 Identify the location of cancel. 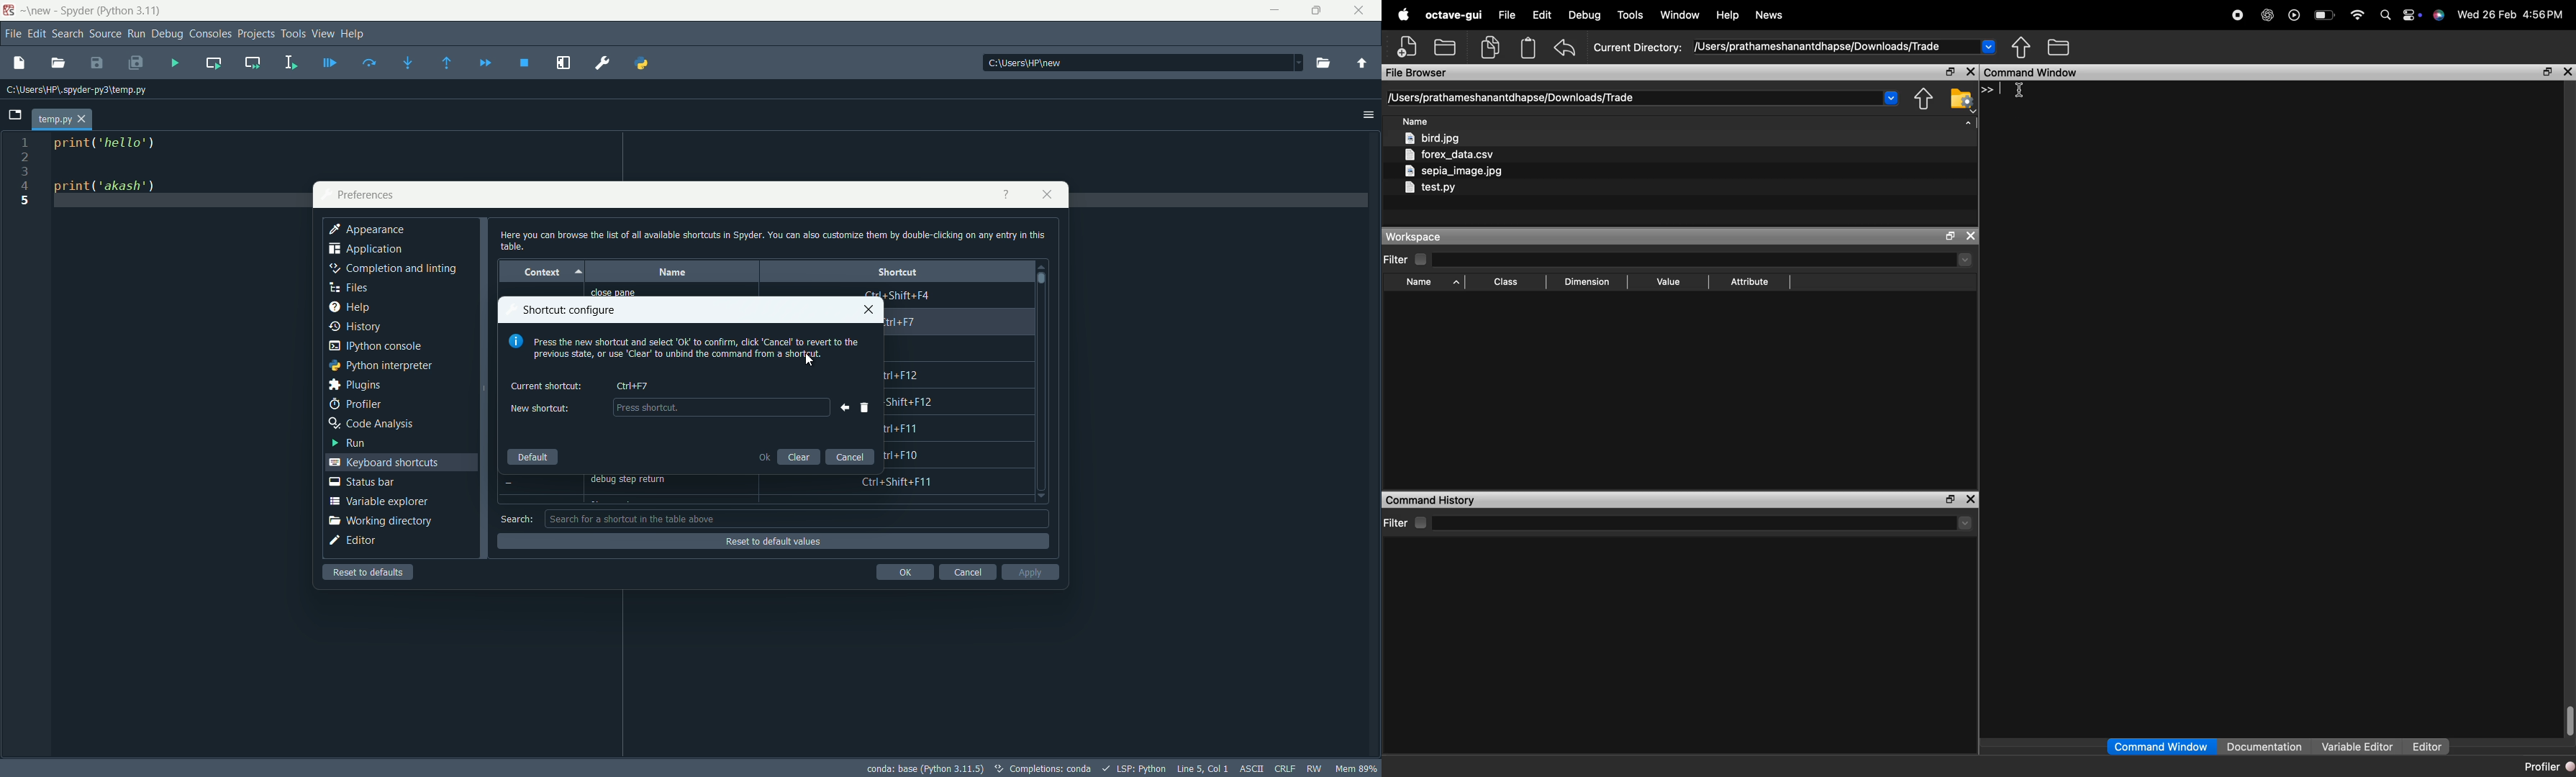
(850, 458).